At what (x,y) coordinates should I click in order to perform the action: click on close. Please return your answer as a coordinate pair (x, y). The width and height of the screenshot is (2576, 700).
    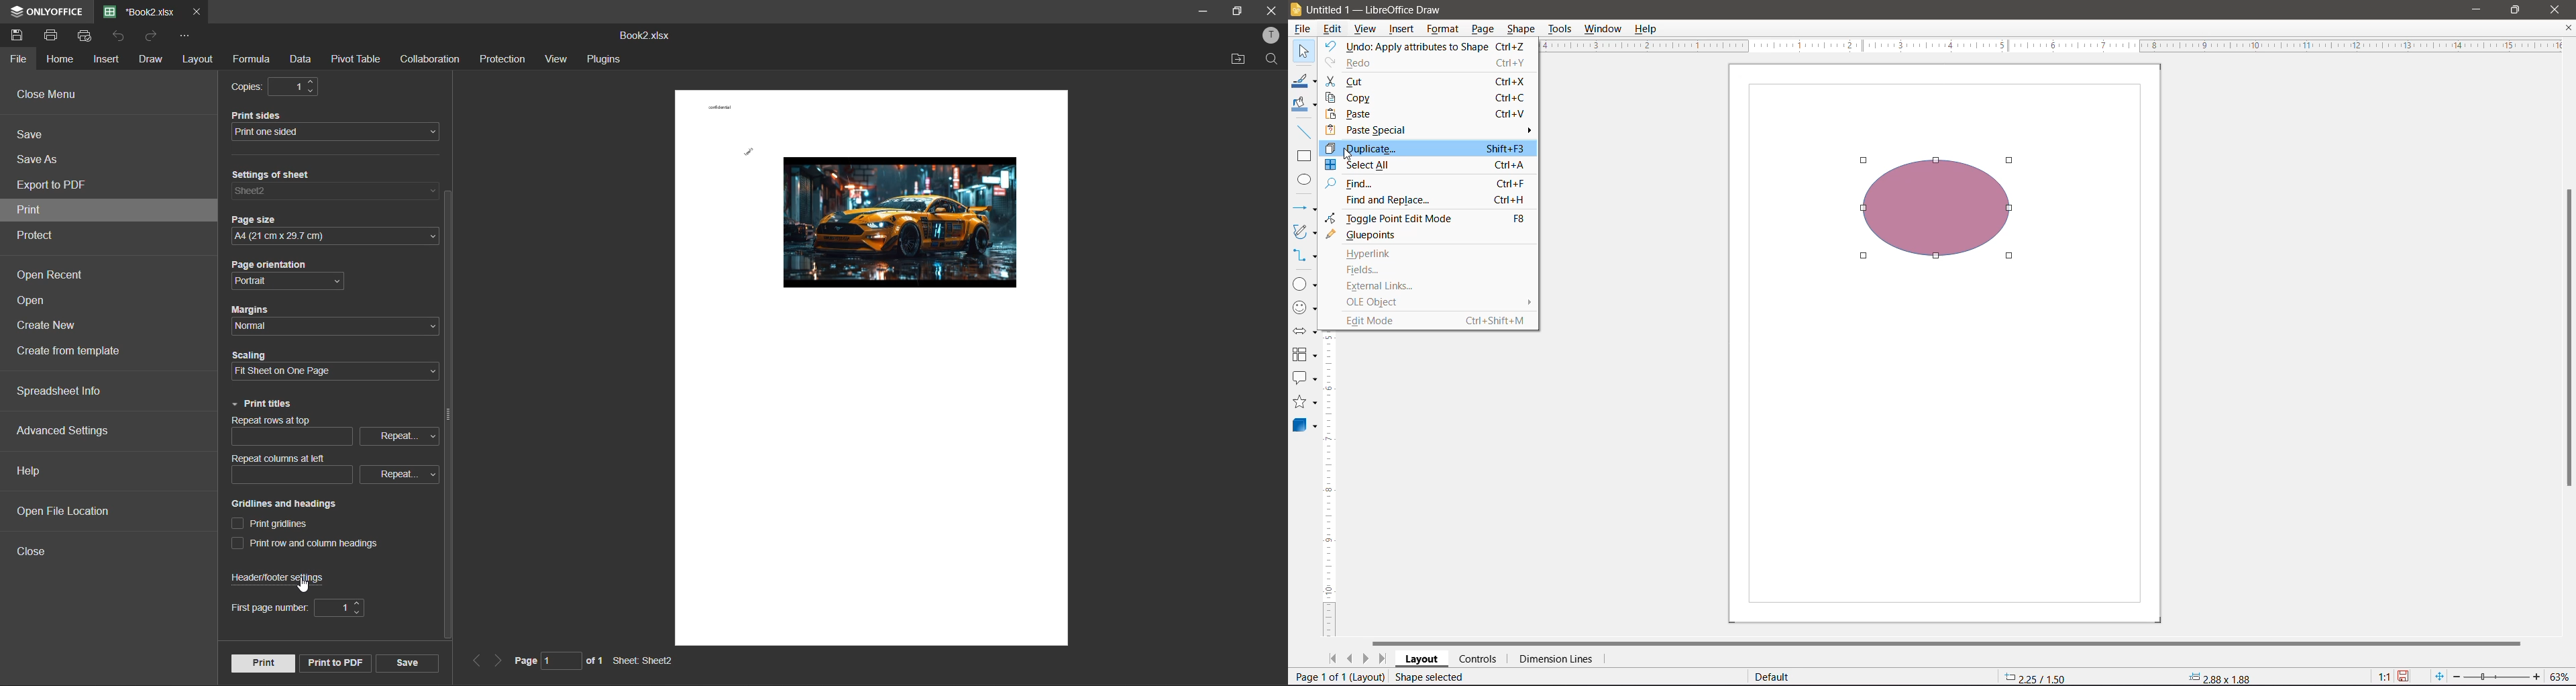
    Looking at the image, I should click on (33, 552).